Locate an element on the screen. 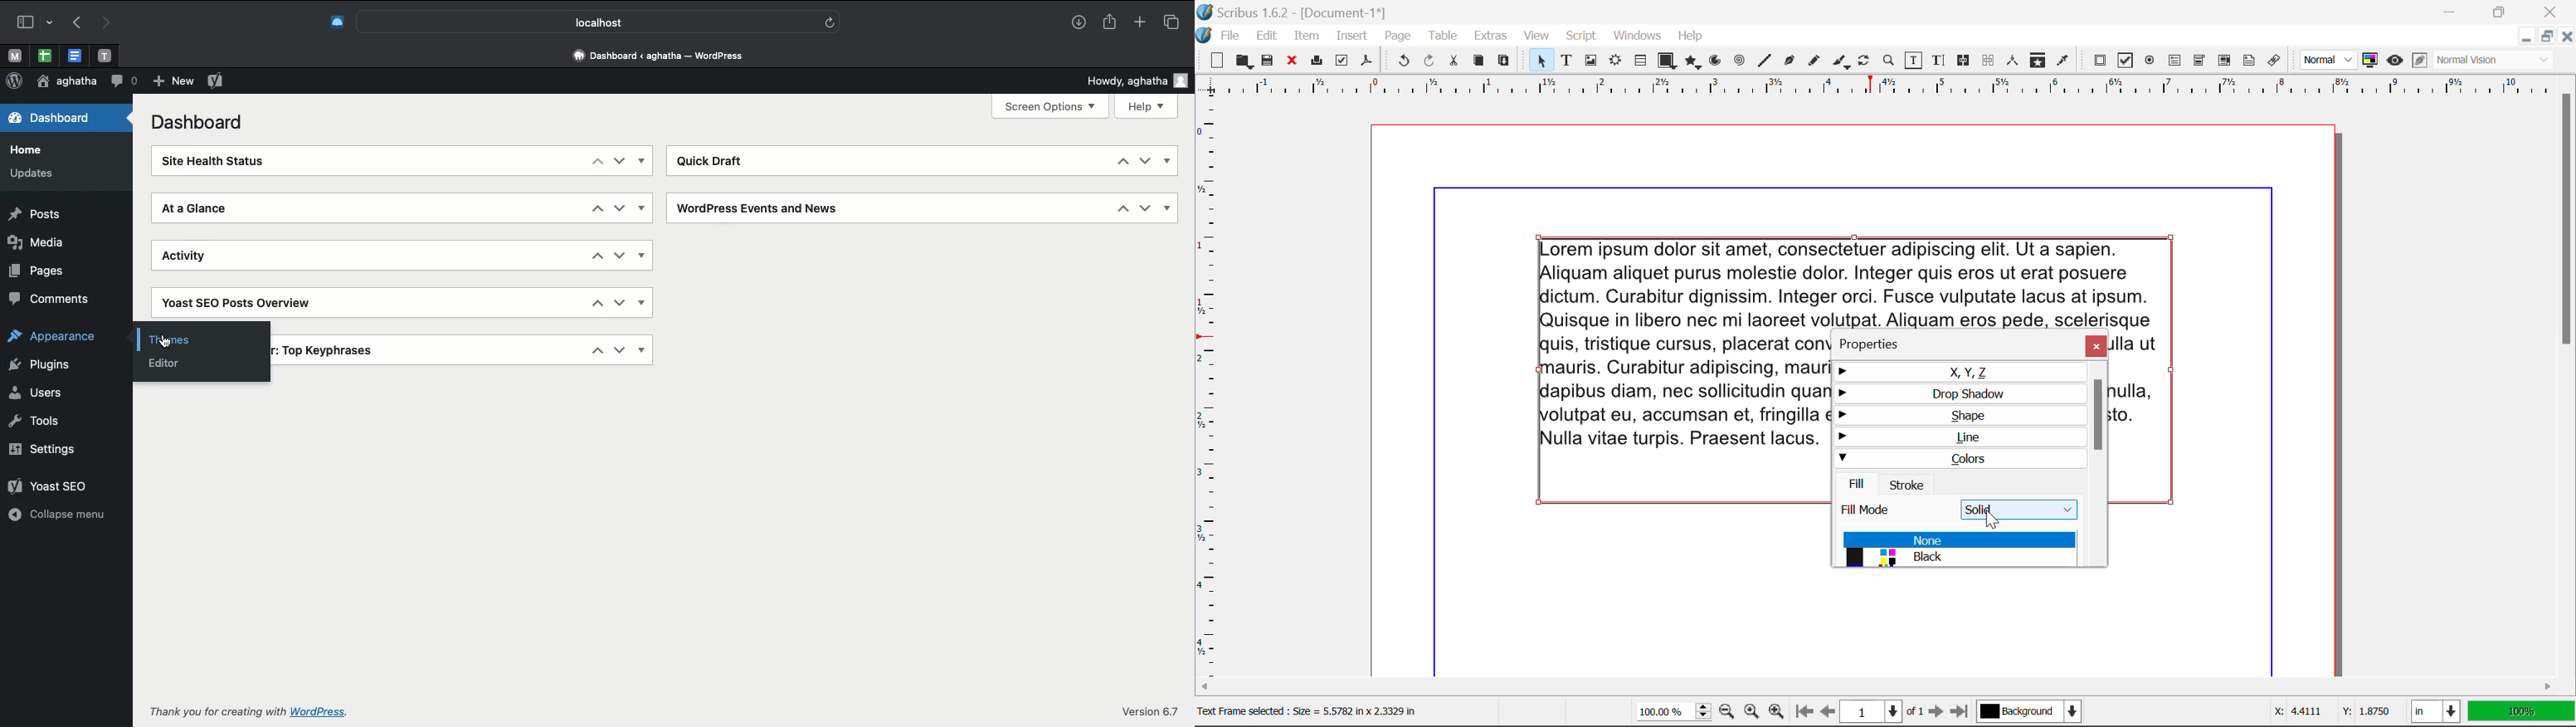 The height and width of the screenshot is (728, 2576). Calligraphic Line is located at coordinates (1842, 63).